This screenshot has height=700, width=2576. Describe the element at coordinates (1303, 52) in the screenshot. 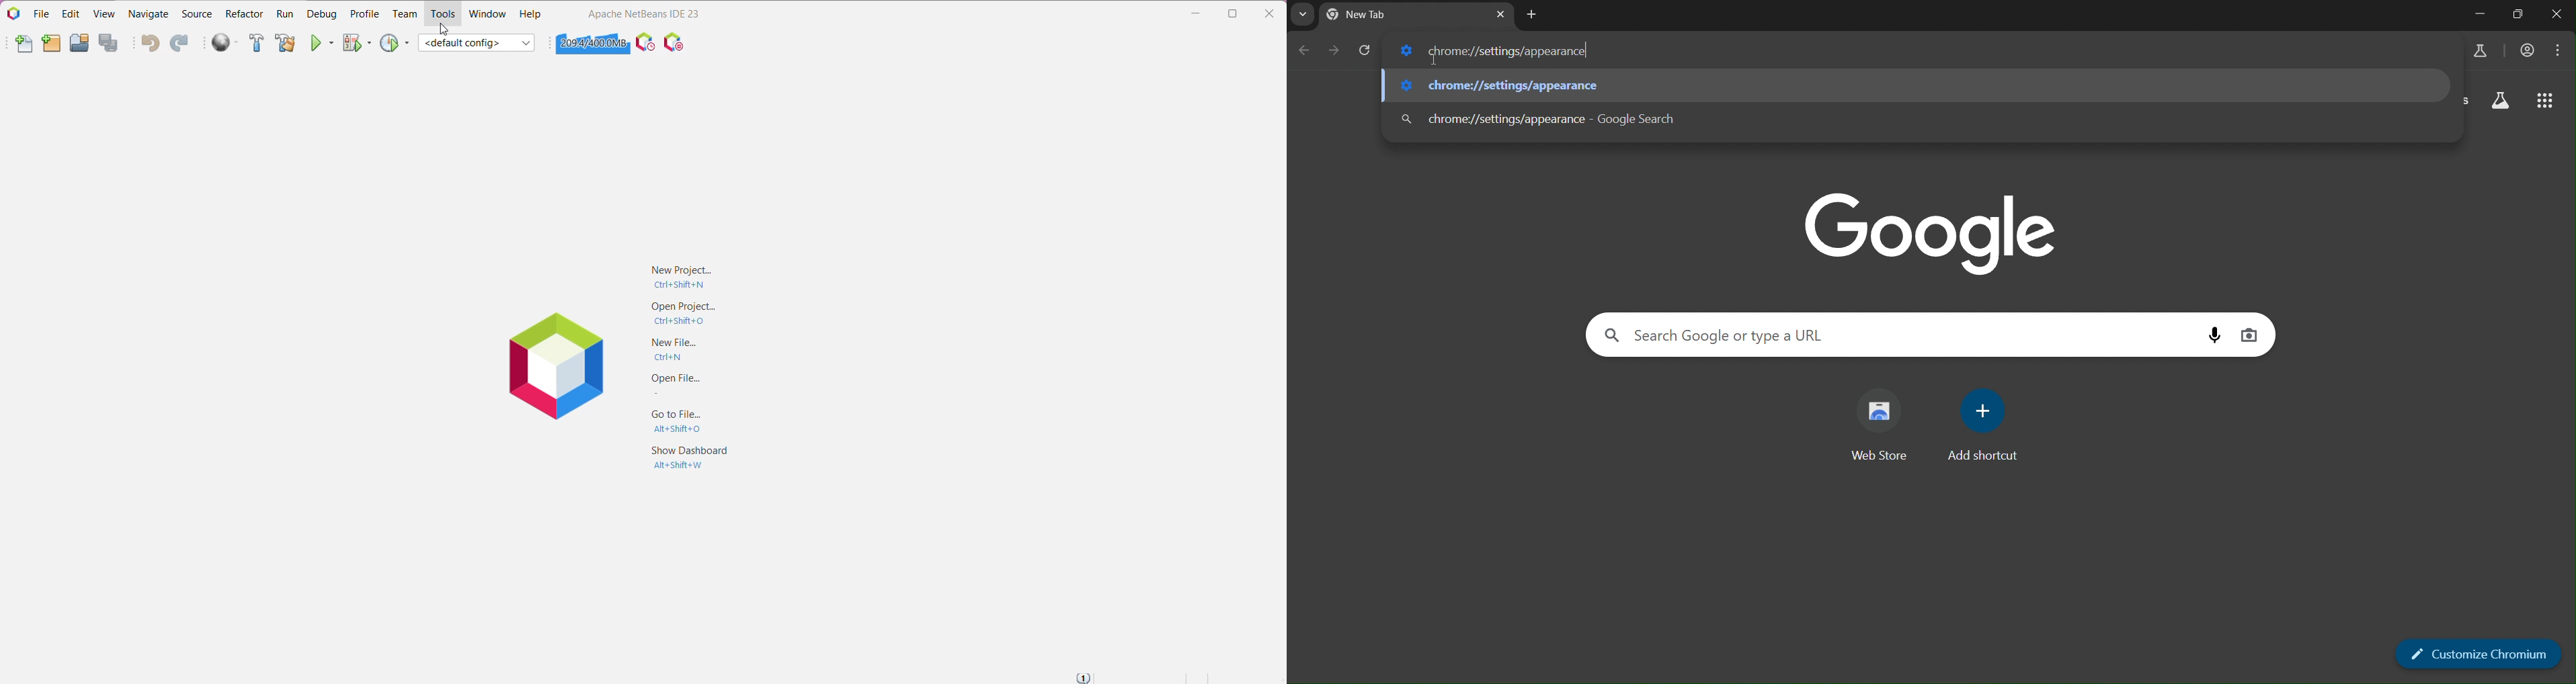

I see `go back one page` at that location.